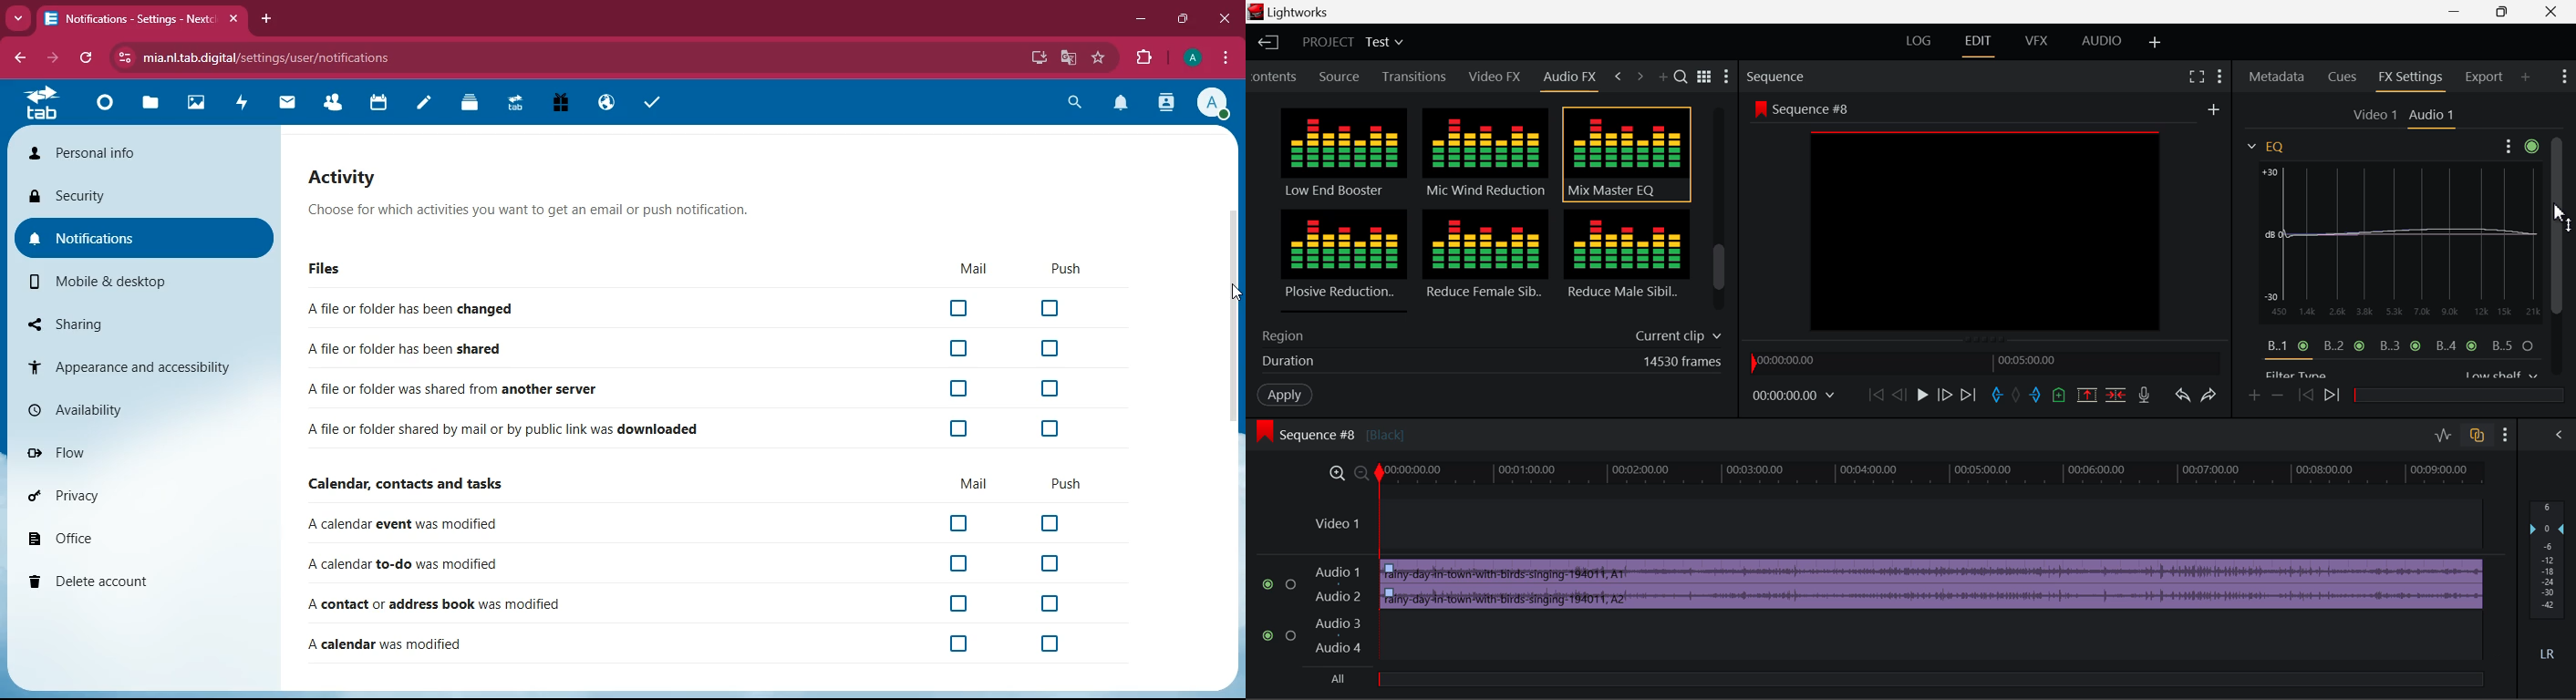  What do you see at coordinates (2540, 147) in the screenshot?
I see `Seetings` at bounding box center [2540, 147].